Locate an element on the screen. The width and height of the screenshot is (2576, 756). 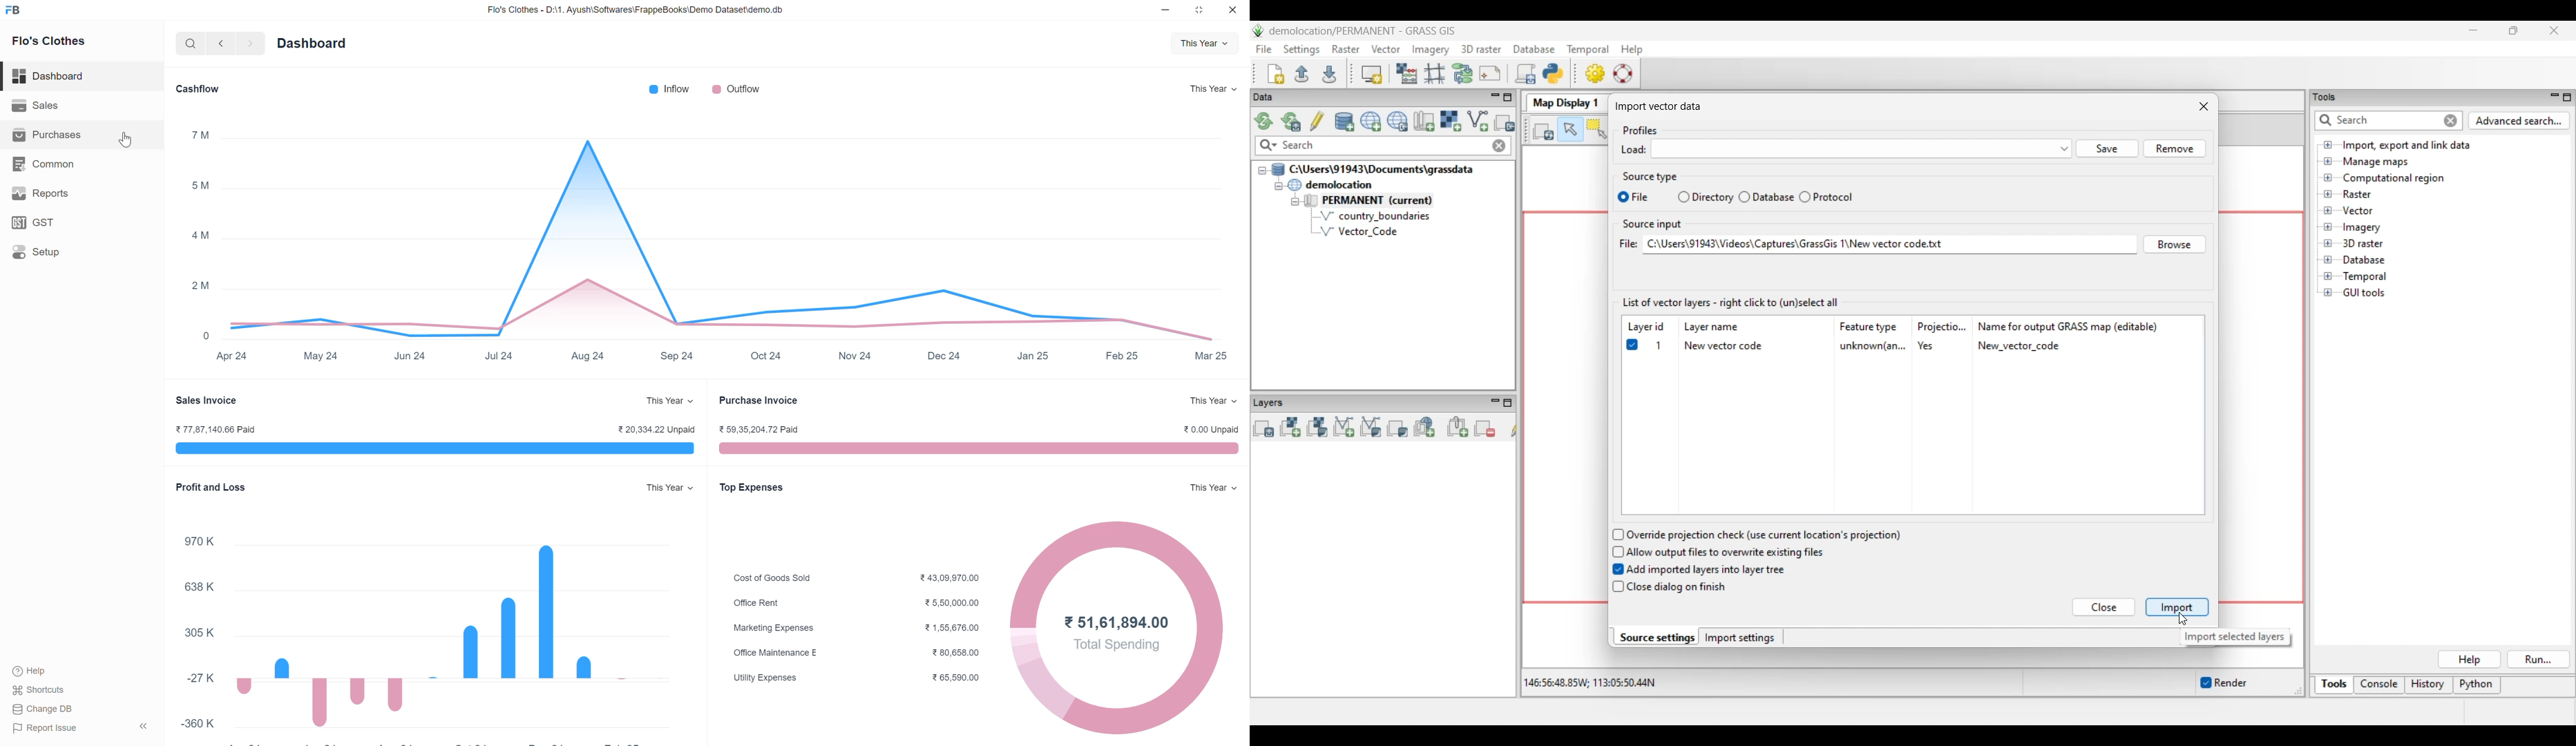
Reports  is located at coordinates (40, 193).